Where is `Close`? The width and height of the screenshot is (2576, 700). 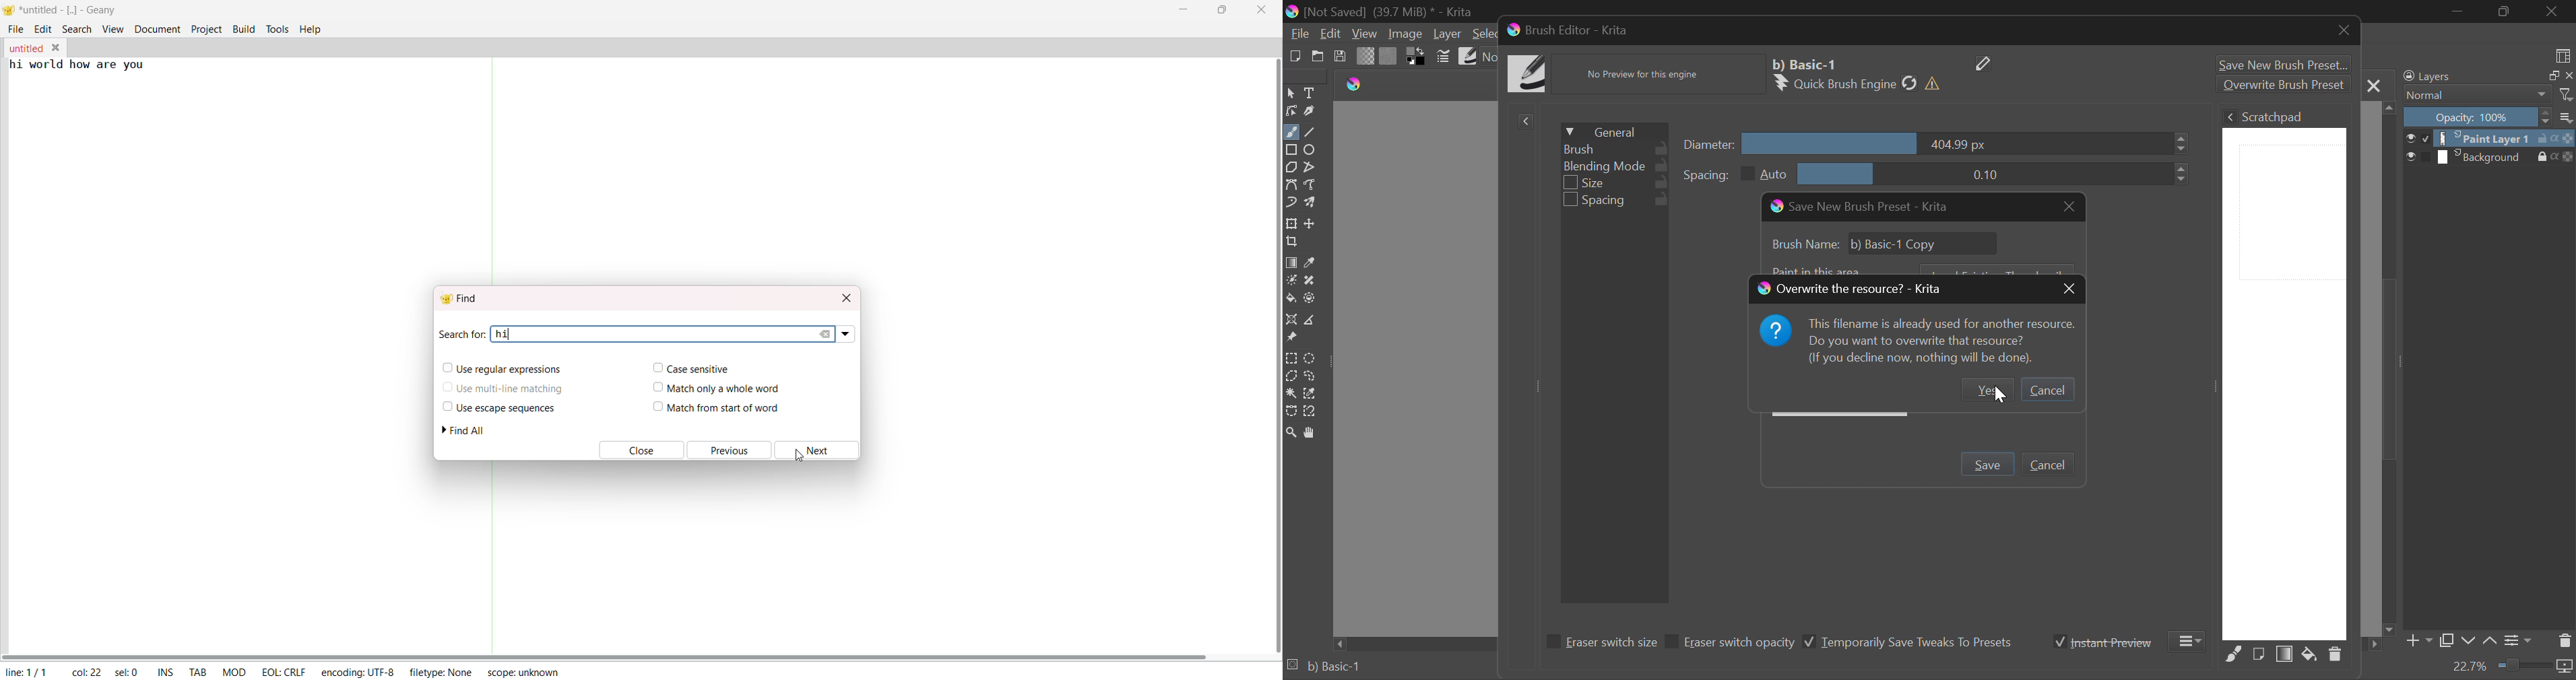 Close is located at coordinates (2552, 11).